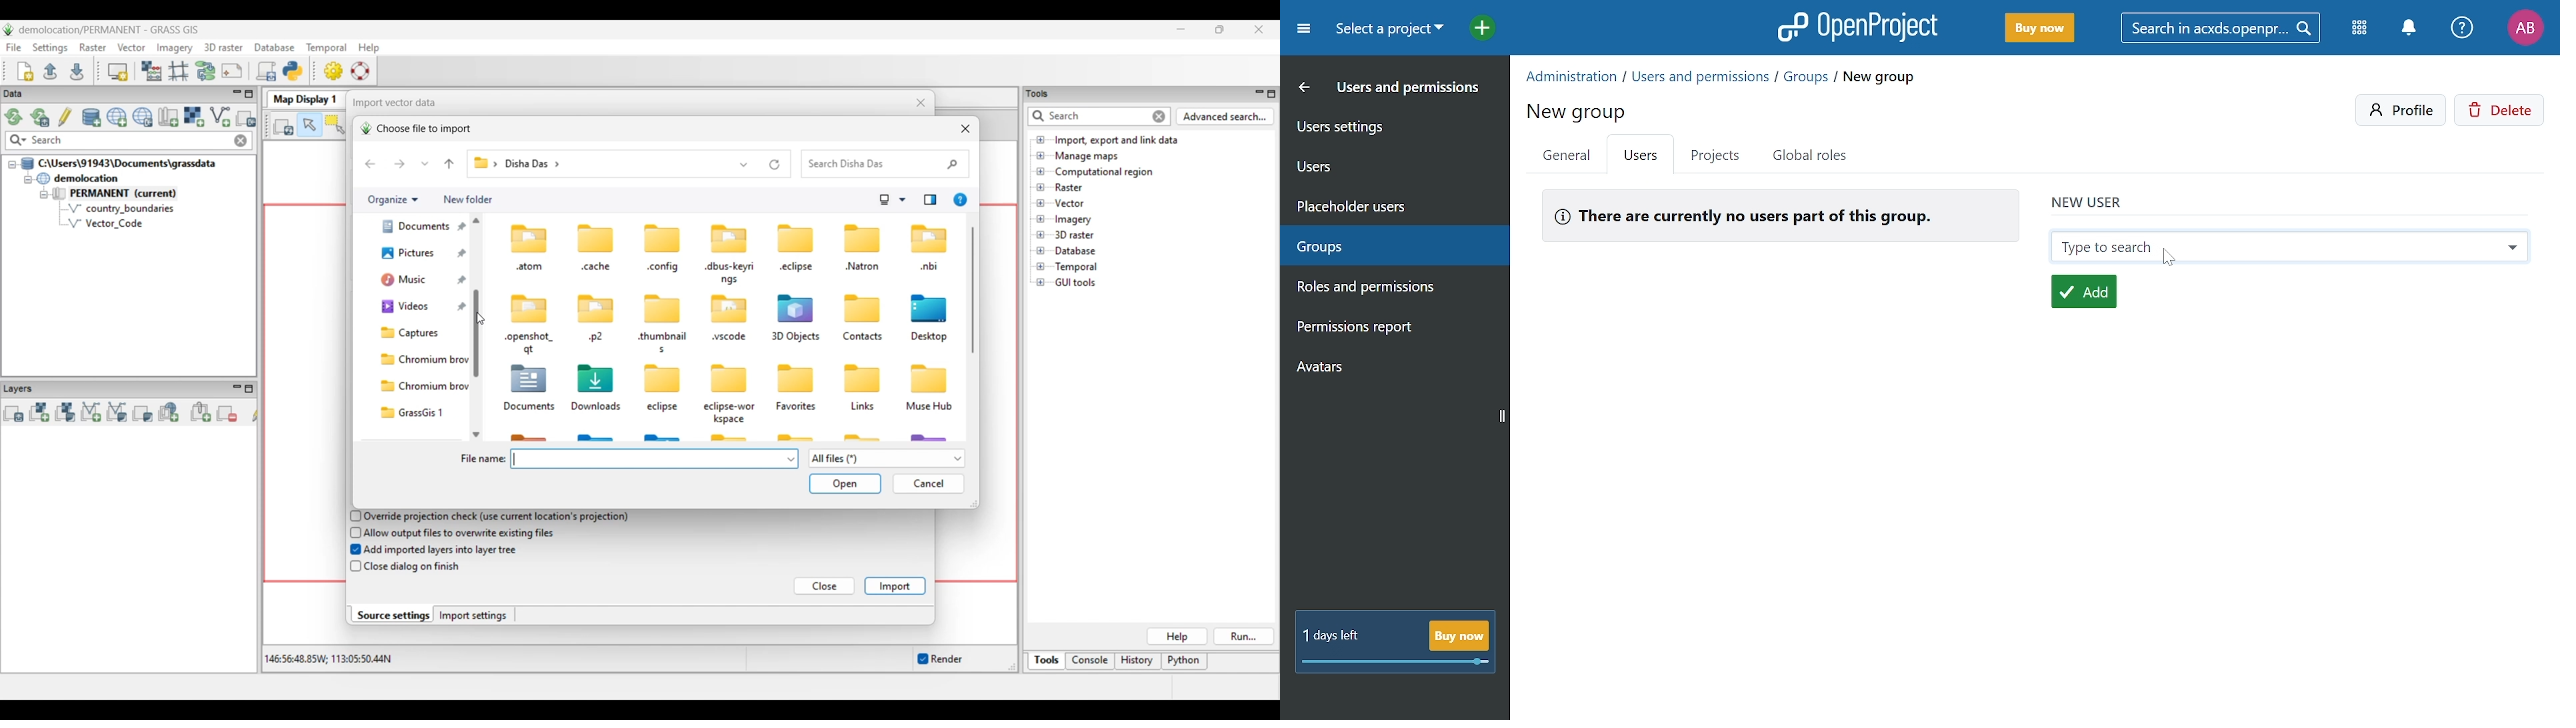 This screenshot has width=2576, height=728. What do you see at coordinates (1814, 155) in the screenshot?
I see `Global roles` at bounding box center [1814, 155].